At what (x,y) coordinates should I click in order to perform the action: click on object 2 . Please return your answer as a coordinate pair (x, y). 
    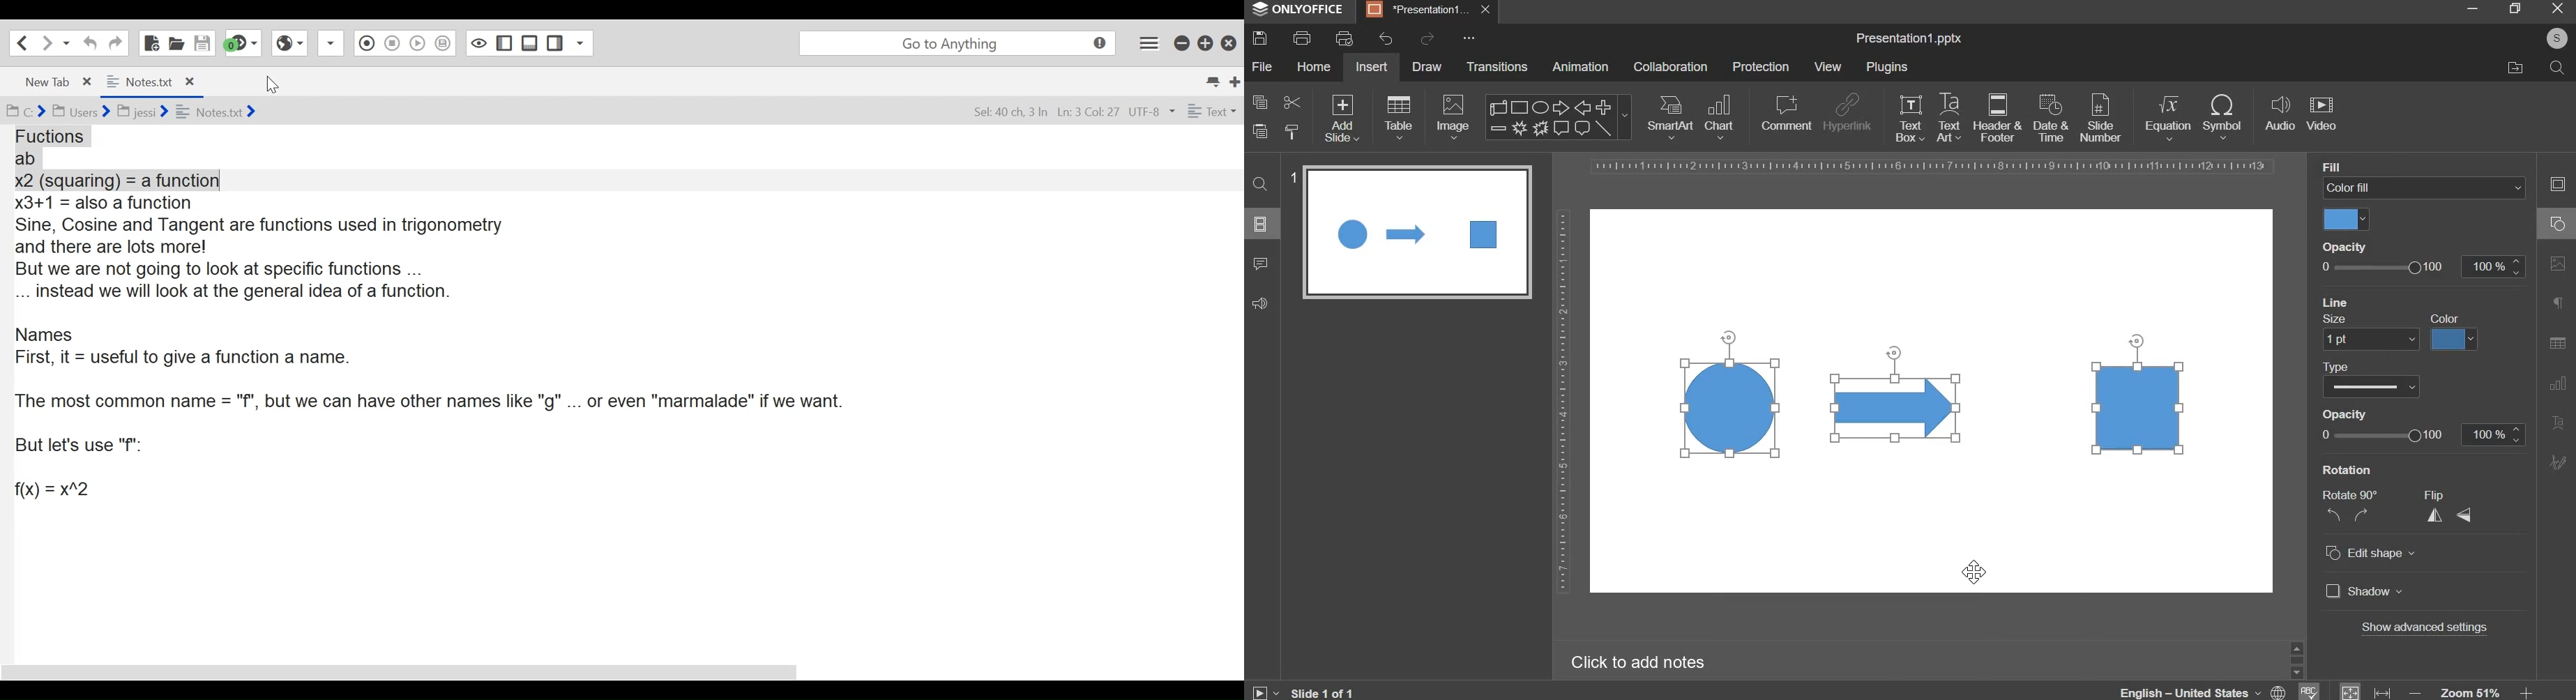
    Looking at the image, I should click on (1897, 408).